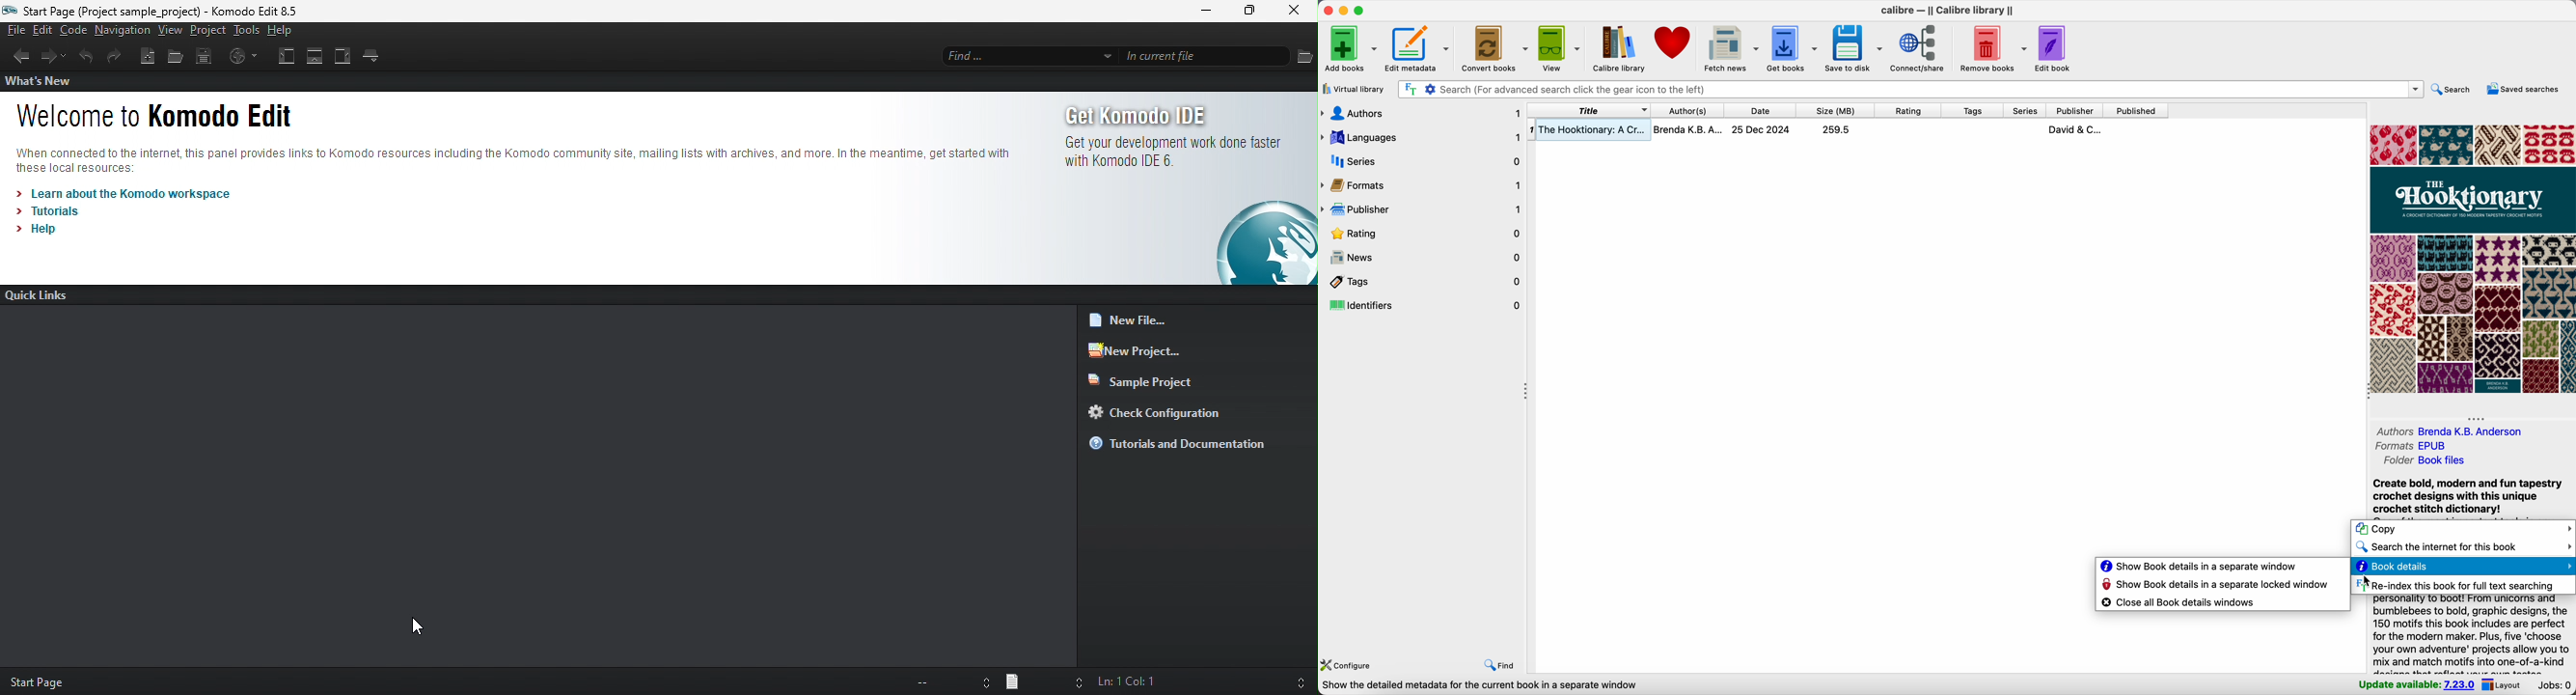 The width and height of the screenshot is (2576, 700). What do you see at coordinates (1675, 42) in the screenshot?
I see `donate` at bounding box center [1675, 42].